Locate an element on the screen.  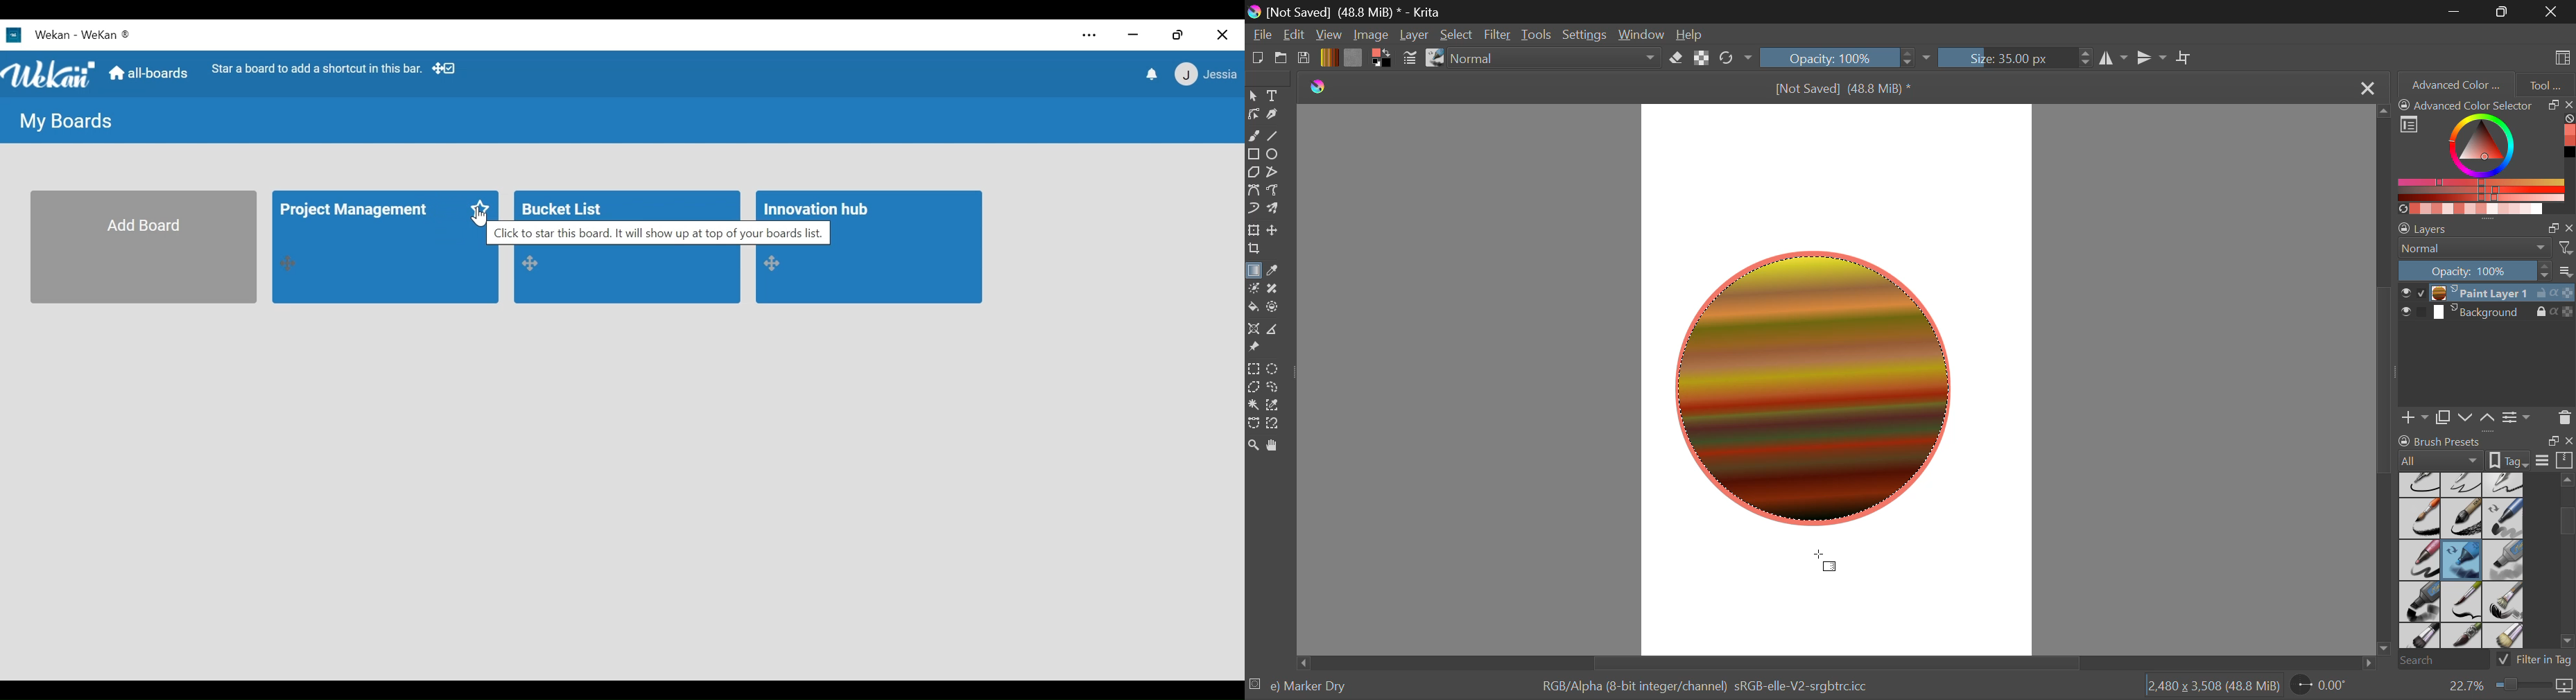
Paint Layer 1 is located at coordinates (2487, 292).